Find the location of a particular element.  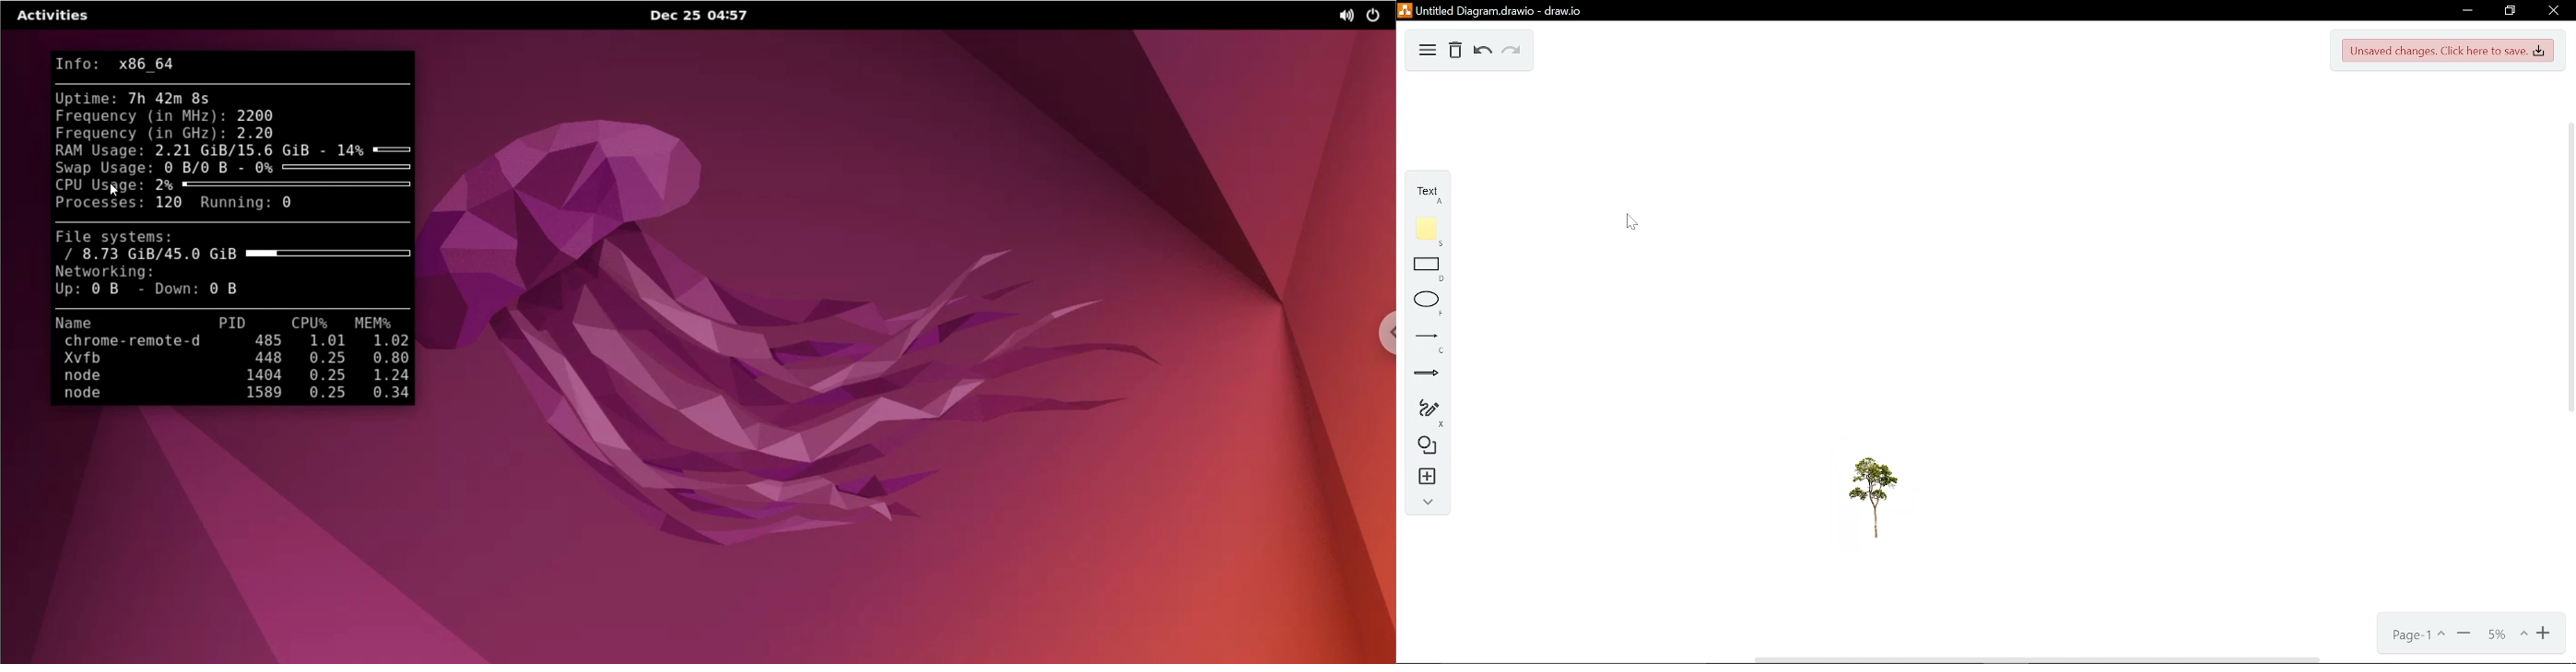

restore down is located at coordinates (2511, 11).